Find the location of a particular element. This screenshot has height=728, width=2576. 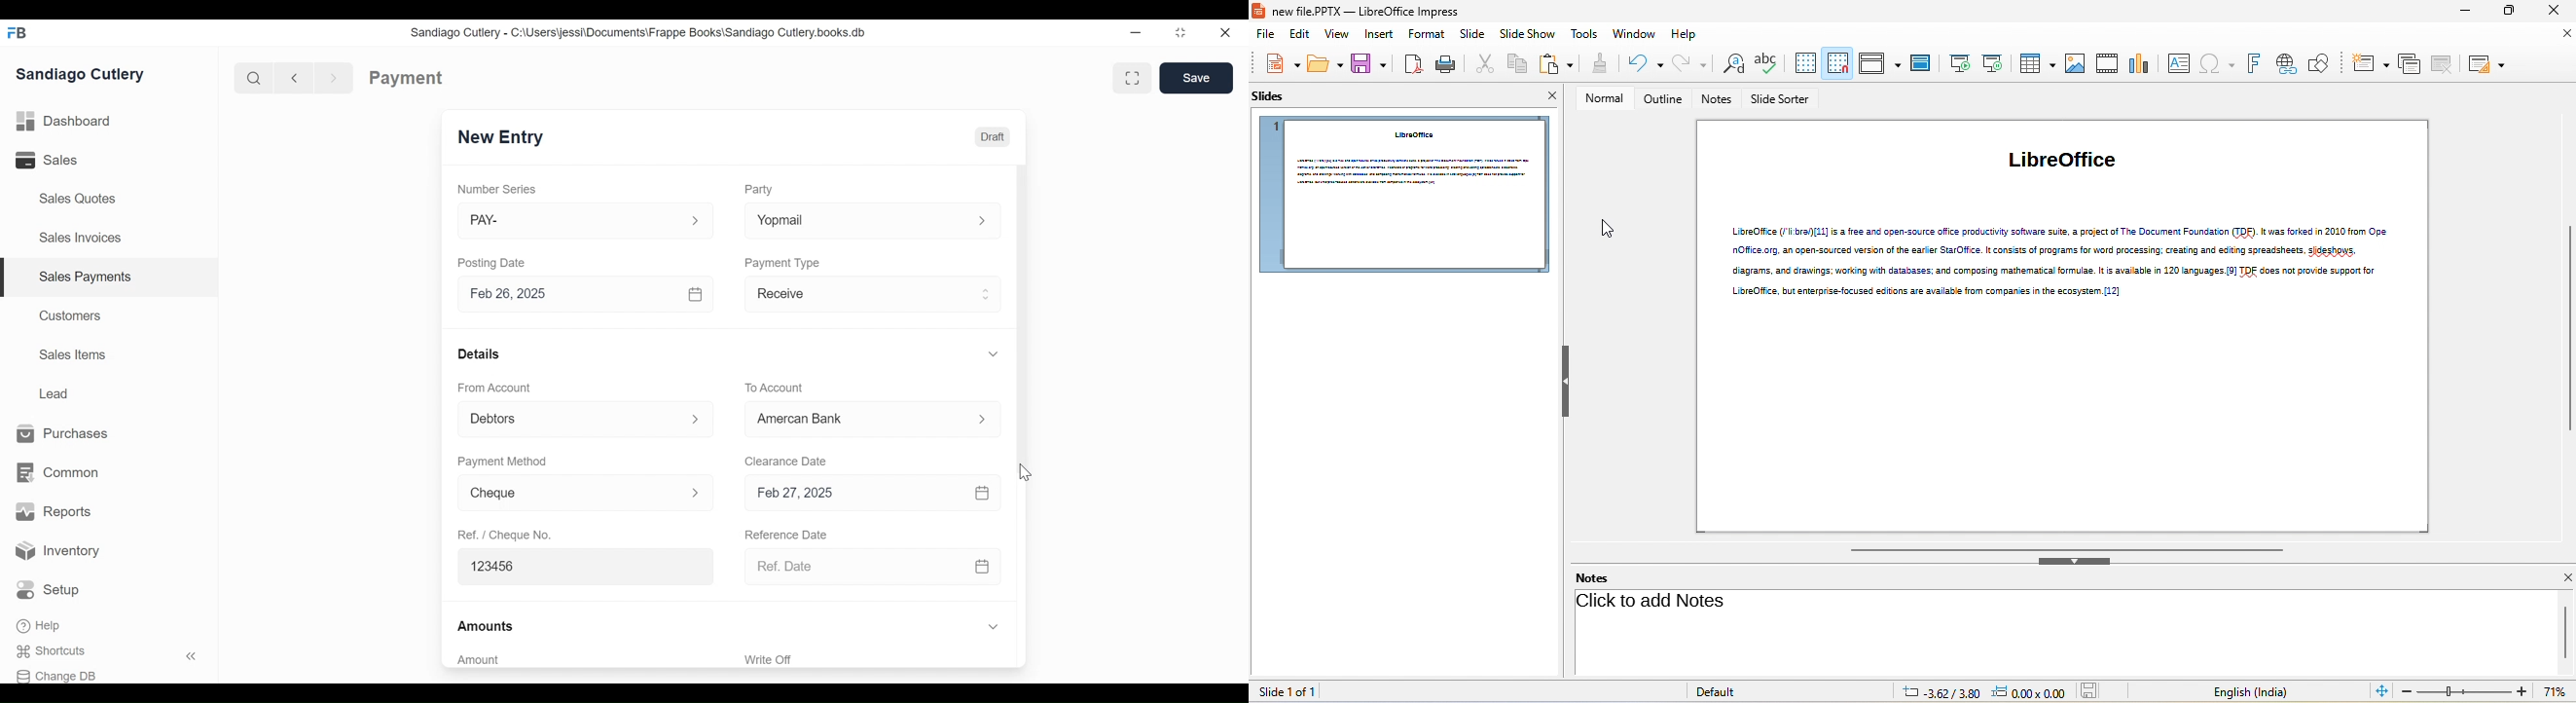

Shortcuts is located at coordinates (59, 652).